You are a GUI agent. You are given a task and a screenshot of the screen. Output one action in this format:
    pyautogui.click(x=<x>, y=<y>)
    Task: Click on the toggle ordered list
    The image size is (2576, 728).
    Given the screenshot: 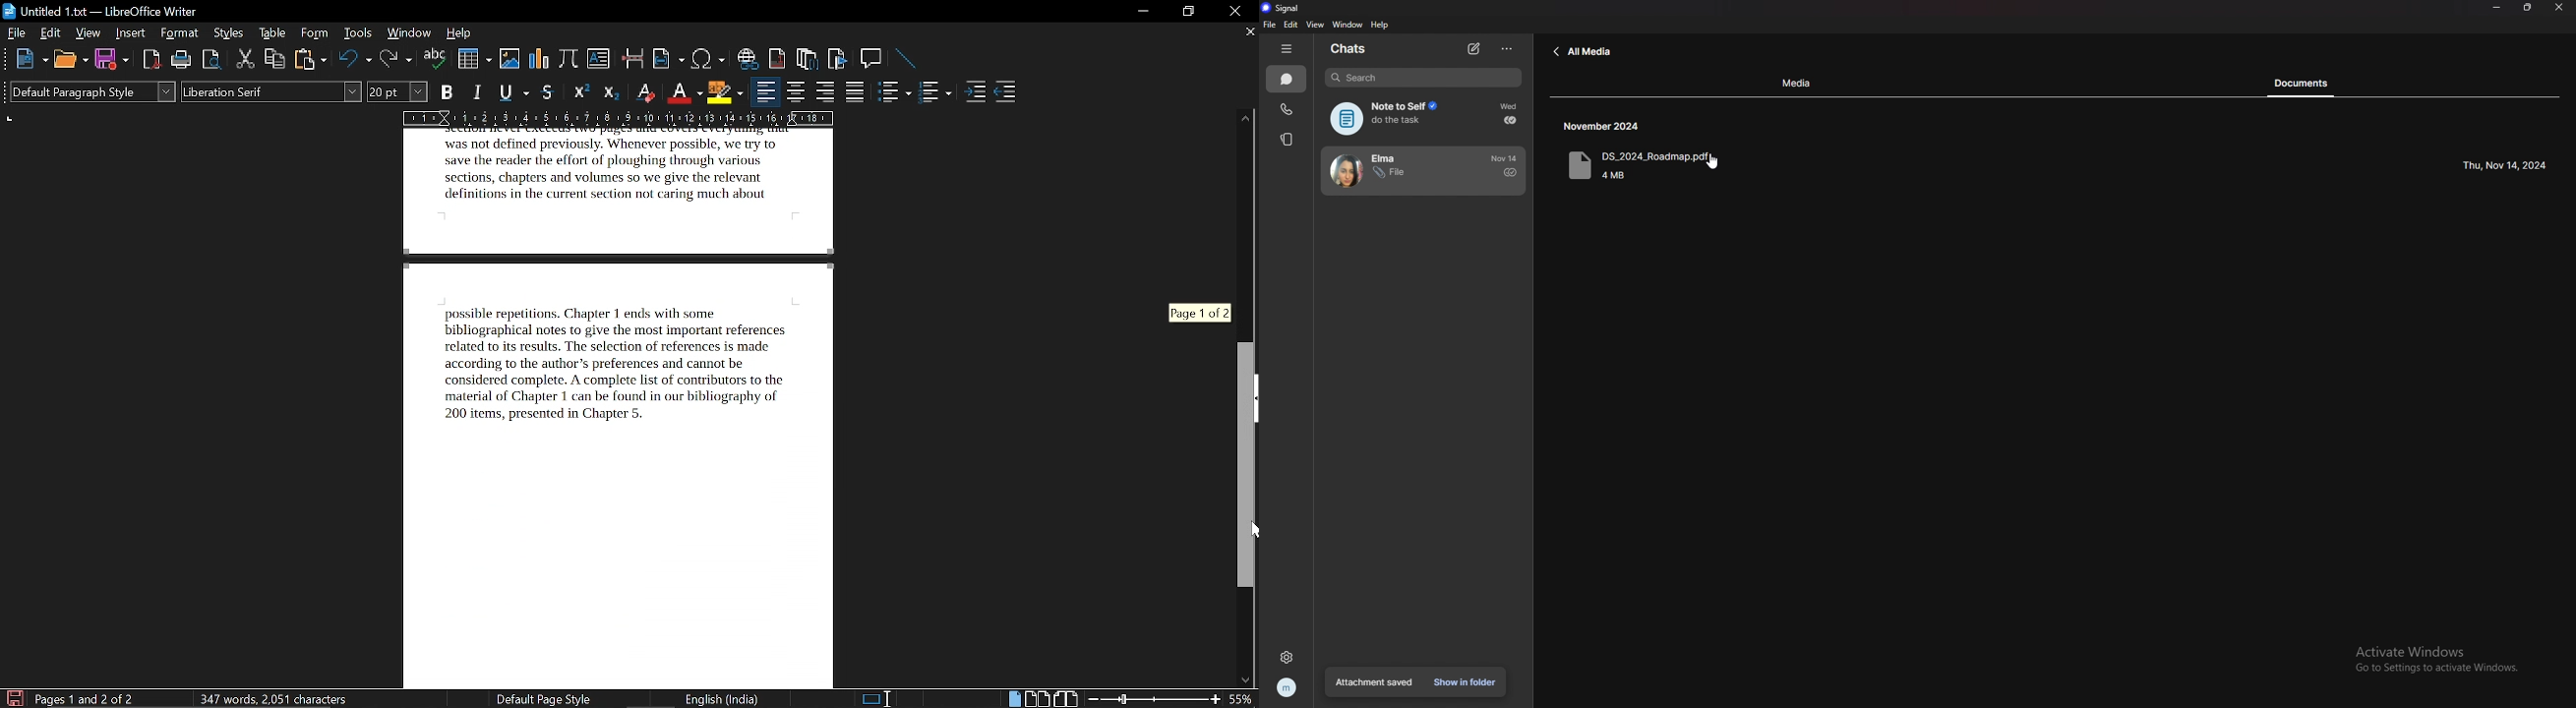 What is the action you would take?
    pyautogui.click(x=895, y=93)
    